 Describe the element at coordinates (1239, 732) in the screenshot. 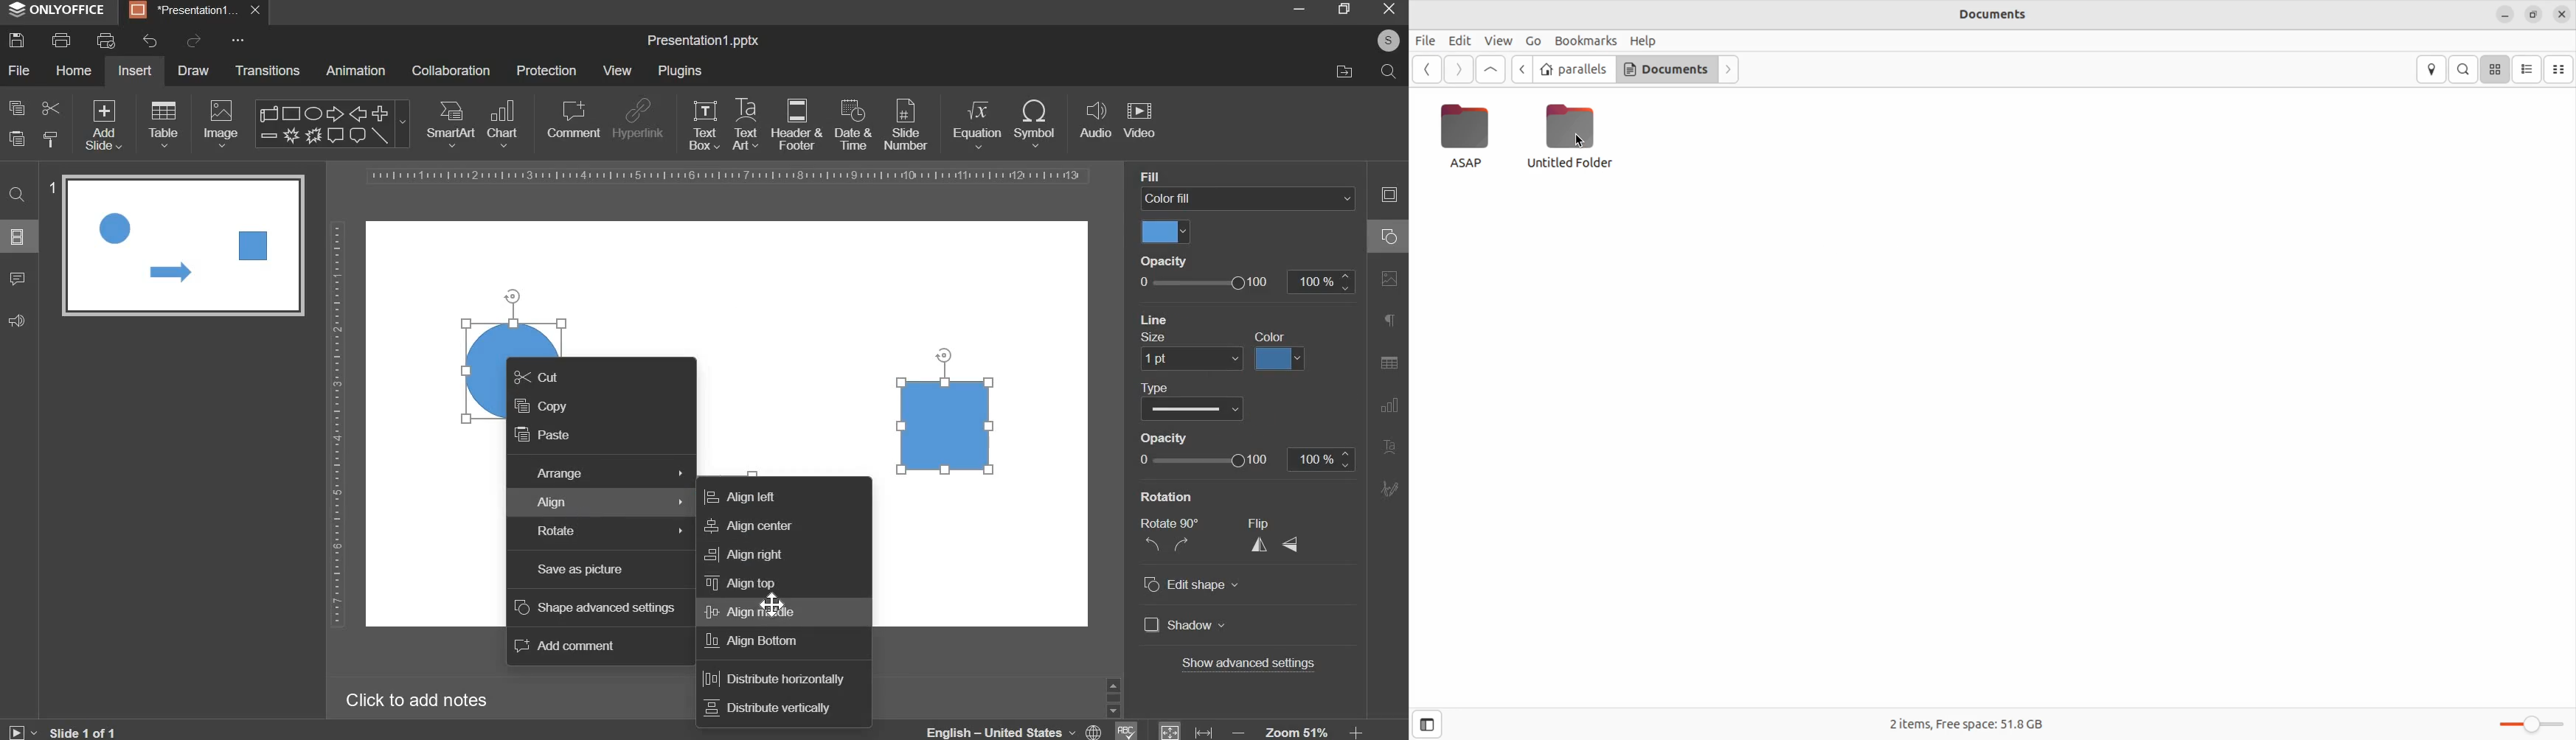

I see `decrease zoom` at that location.